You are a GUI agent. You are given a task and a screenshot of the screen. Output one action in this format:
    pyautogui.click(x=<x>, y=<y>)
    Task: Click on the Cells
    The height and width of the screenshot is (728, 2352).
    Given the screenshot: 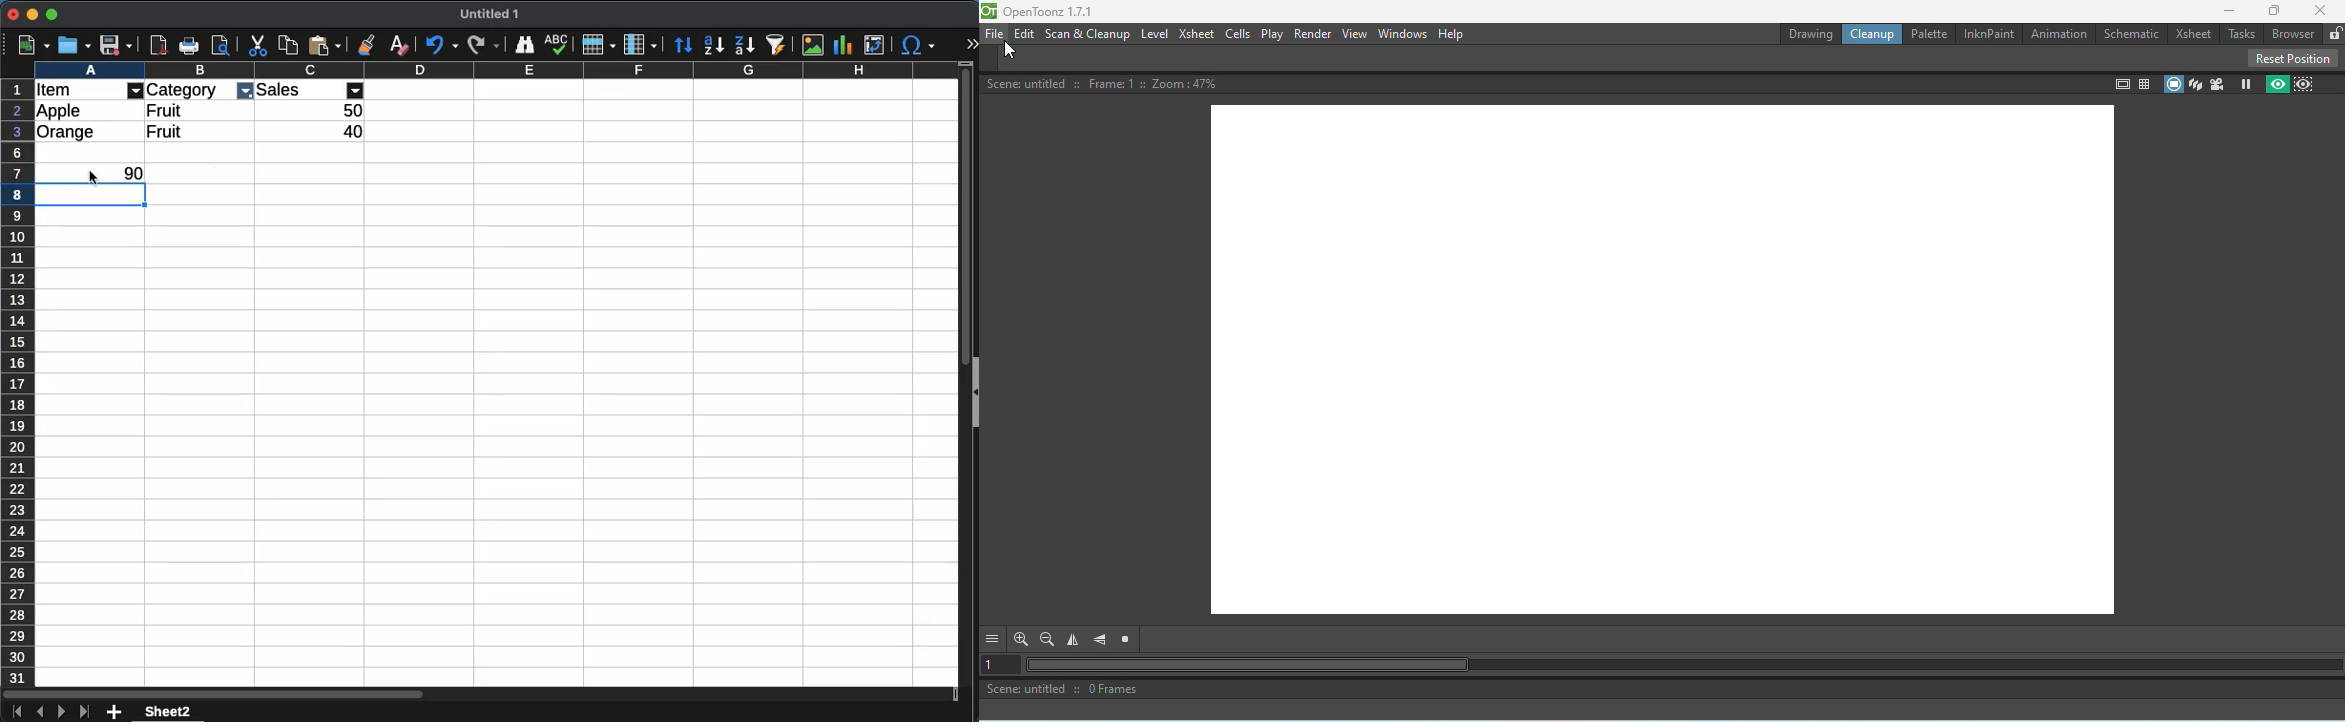 What is the action you would take?
    pyautogui.click(x=1240, y=32)
    